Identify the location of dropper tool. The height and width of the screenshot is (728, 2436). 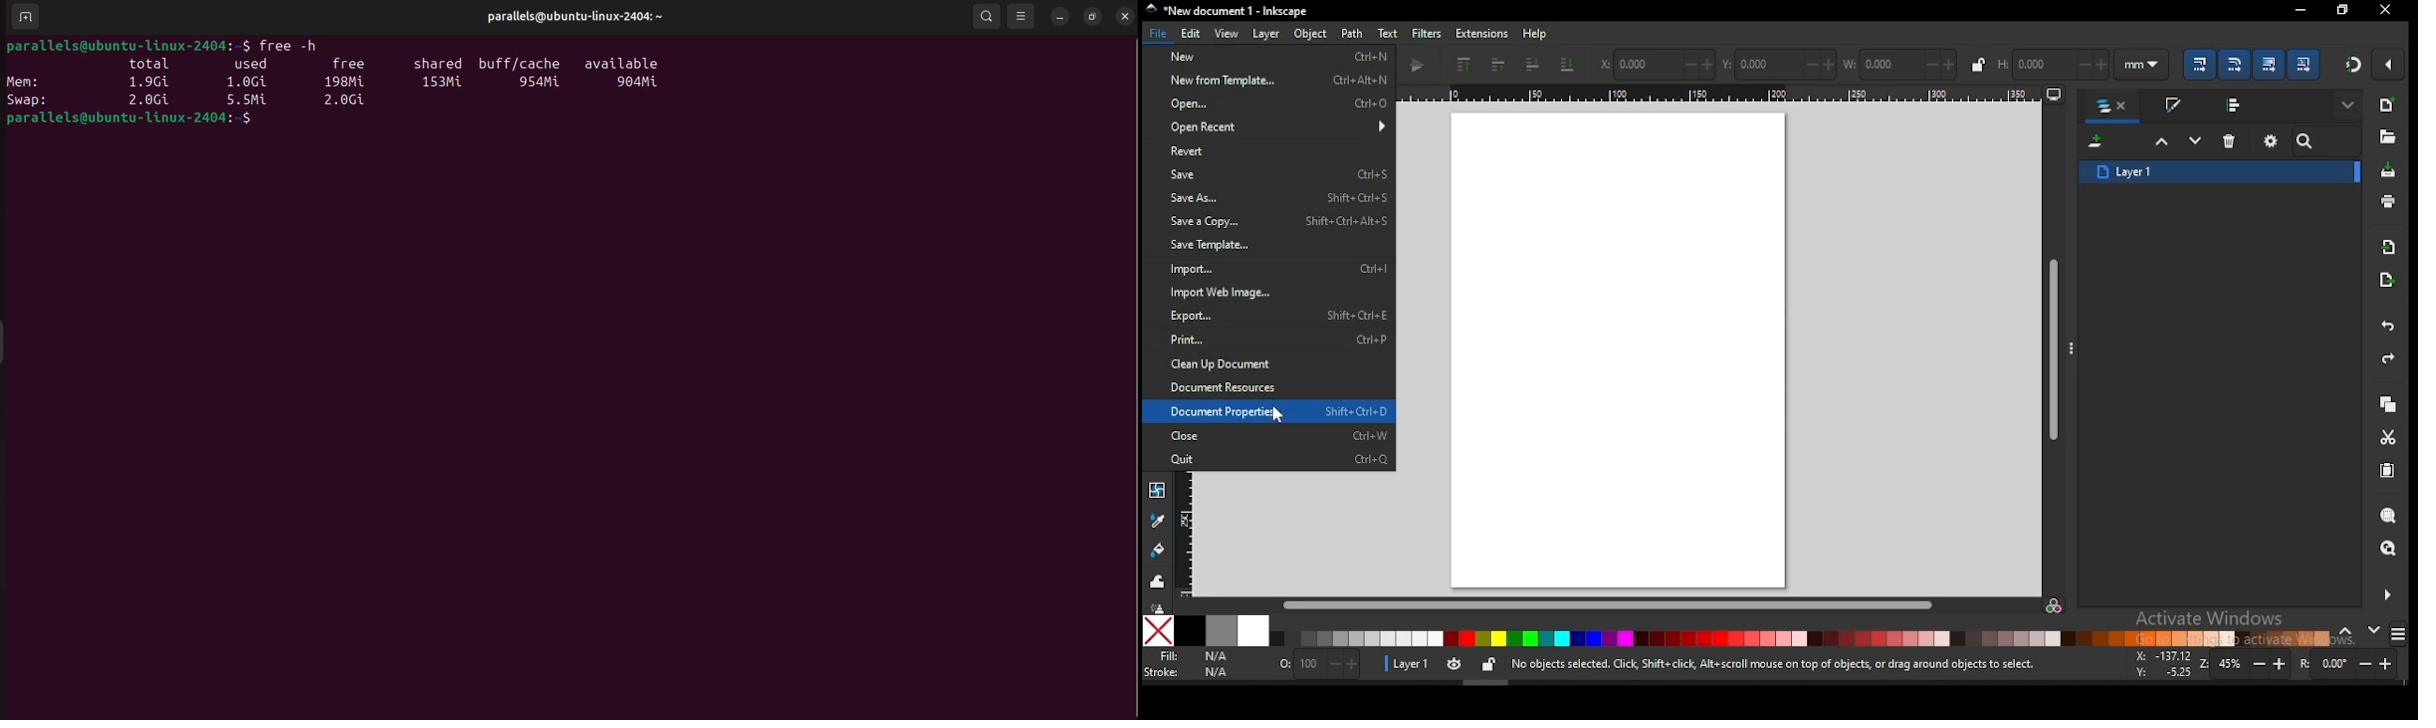
(1158, 519).